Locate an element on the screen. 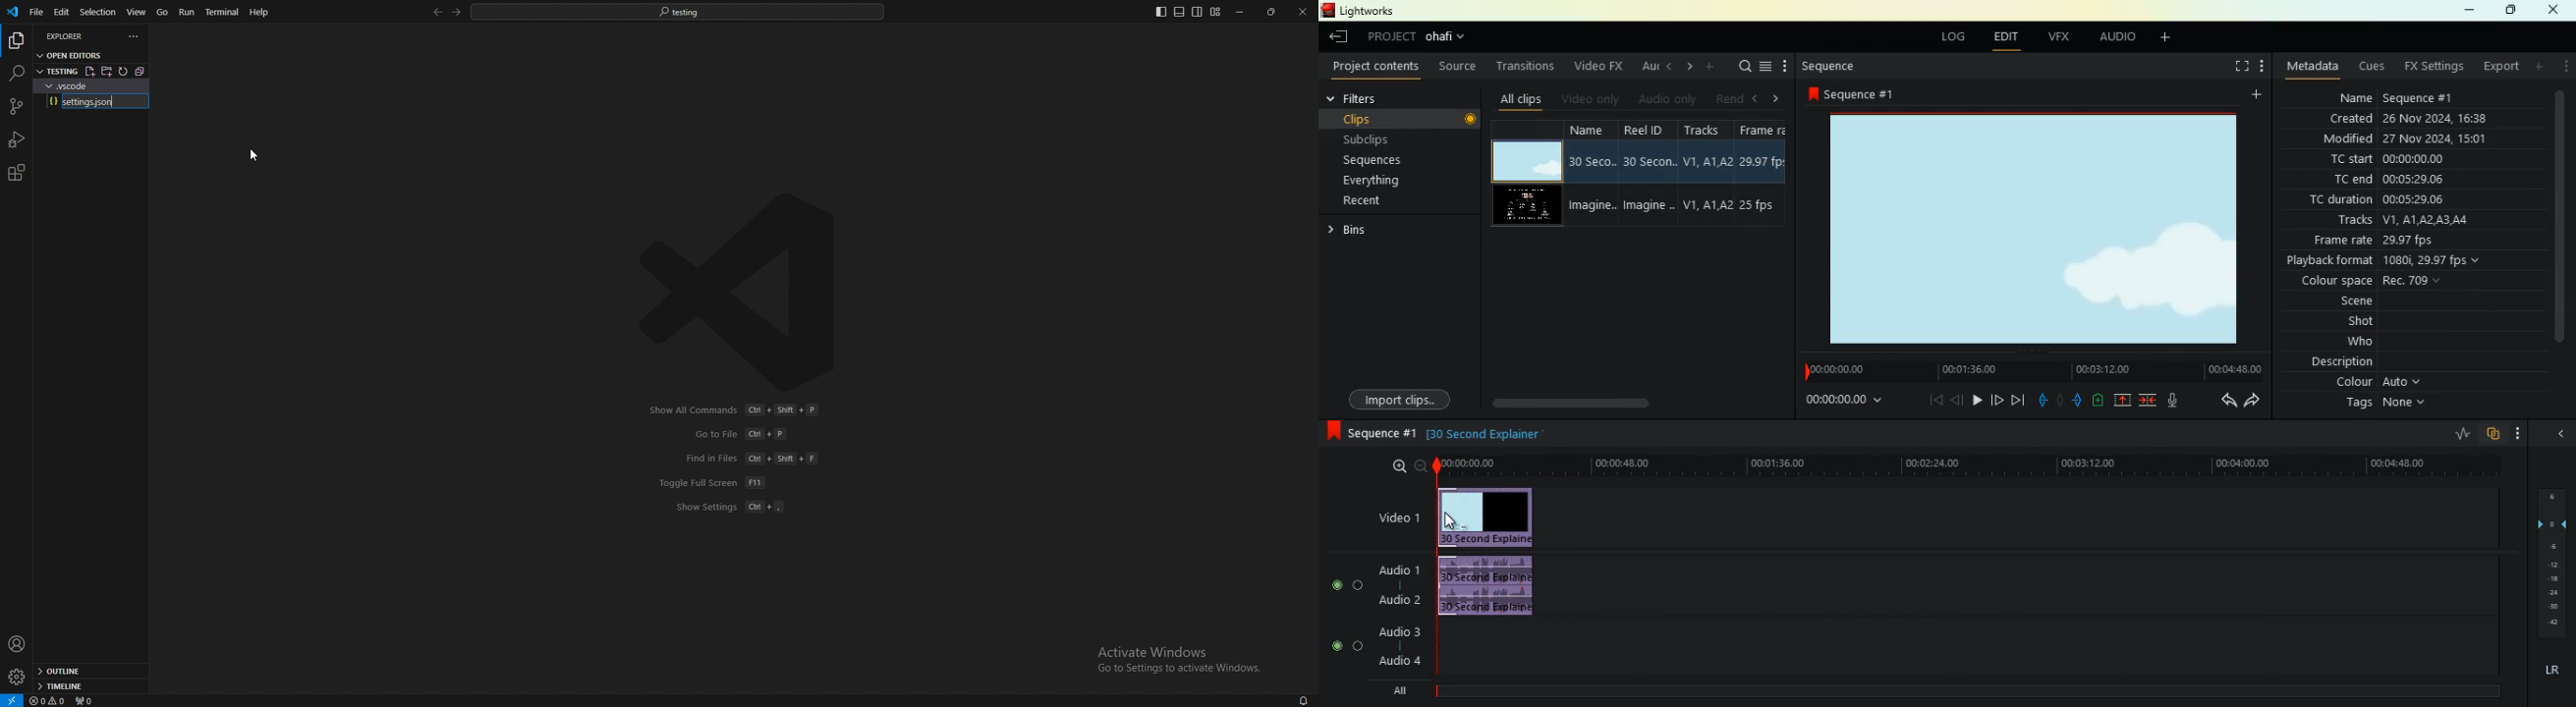 Image resolution: width=2576 pixels, height=728 pixels. who is located at coordinates (2366, 343).